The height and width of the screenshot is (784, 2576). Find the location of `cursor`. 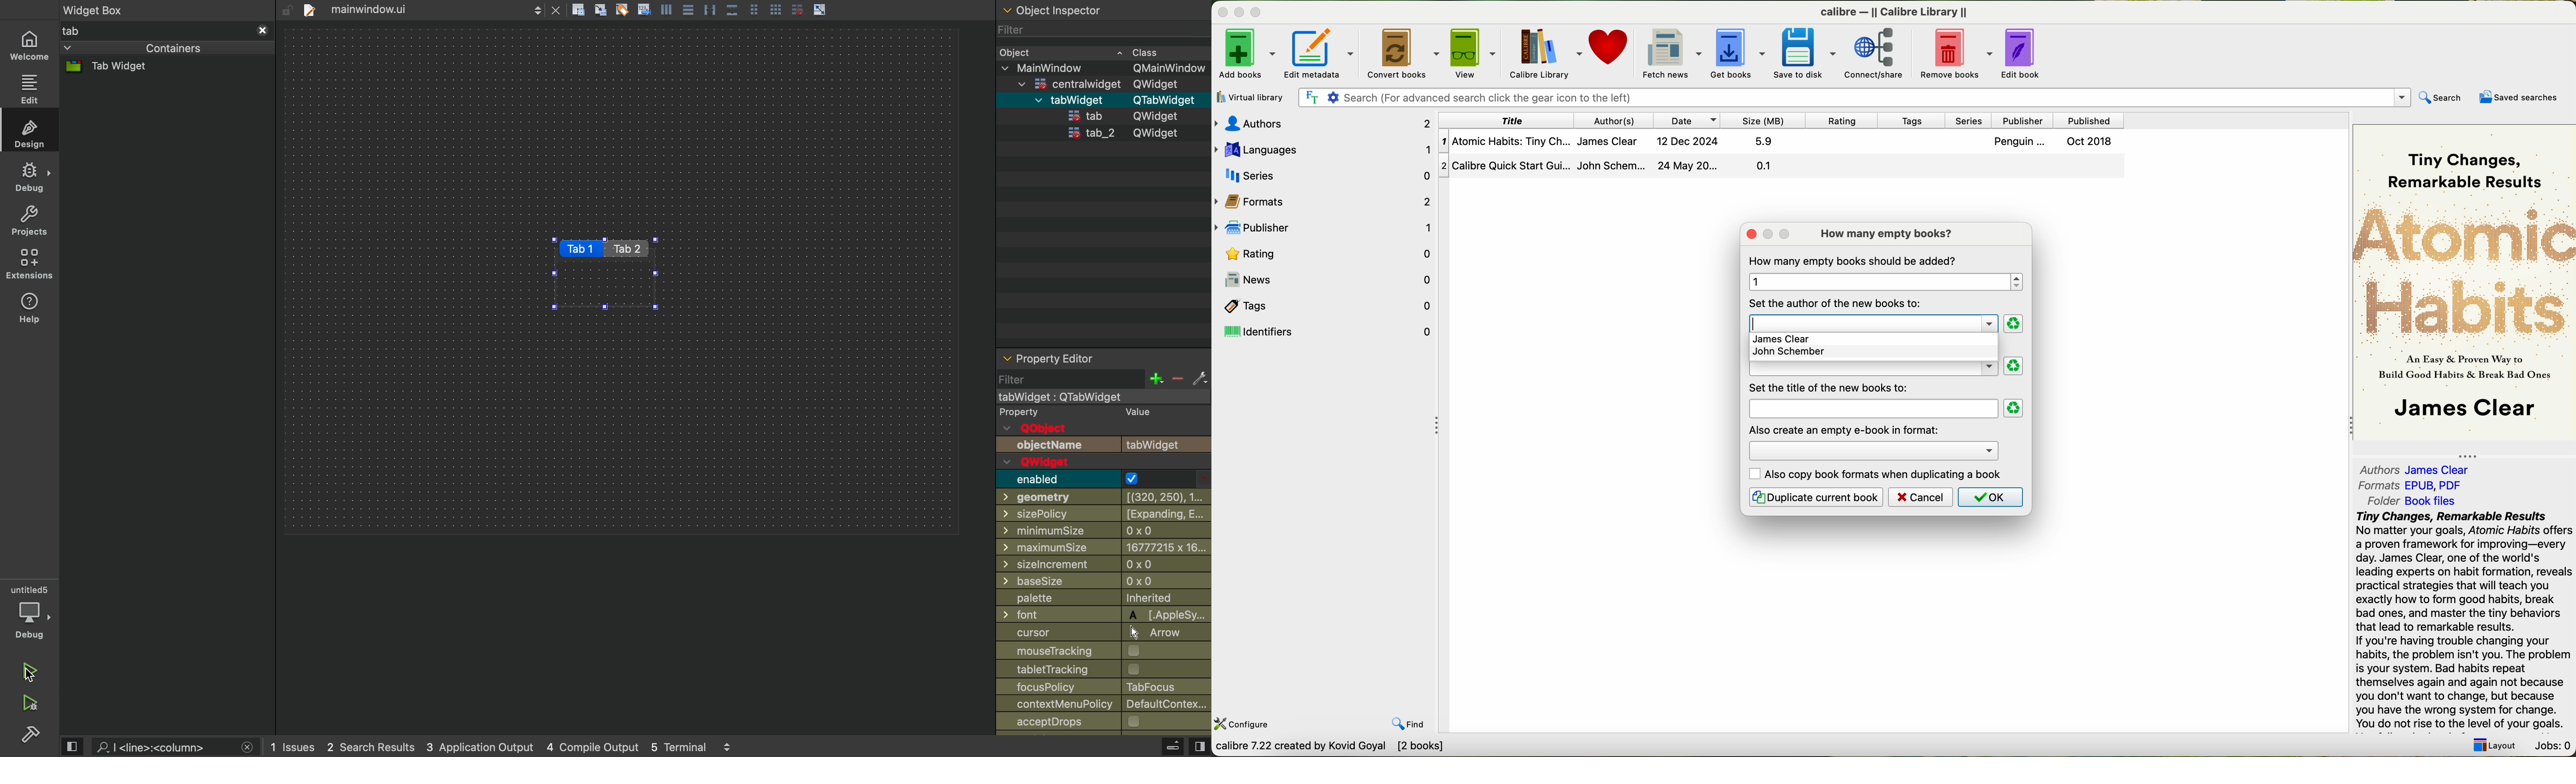

cursor is located at coordinates (1092, 633).